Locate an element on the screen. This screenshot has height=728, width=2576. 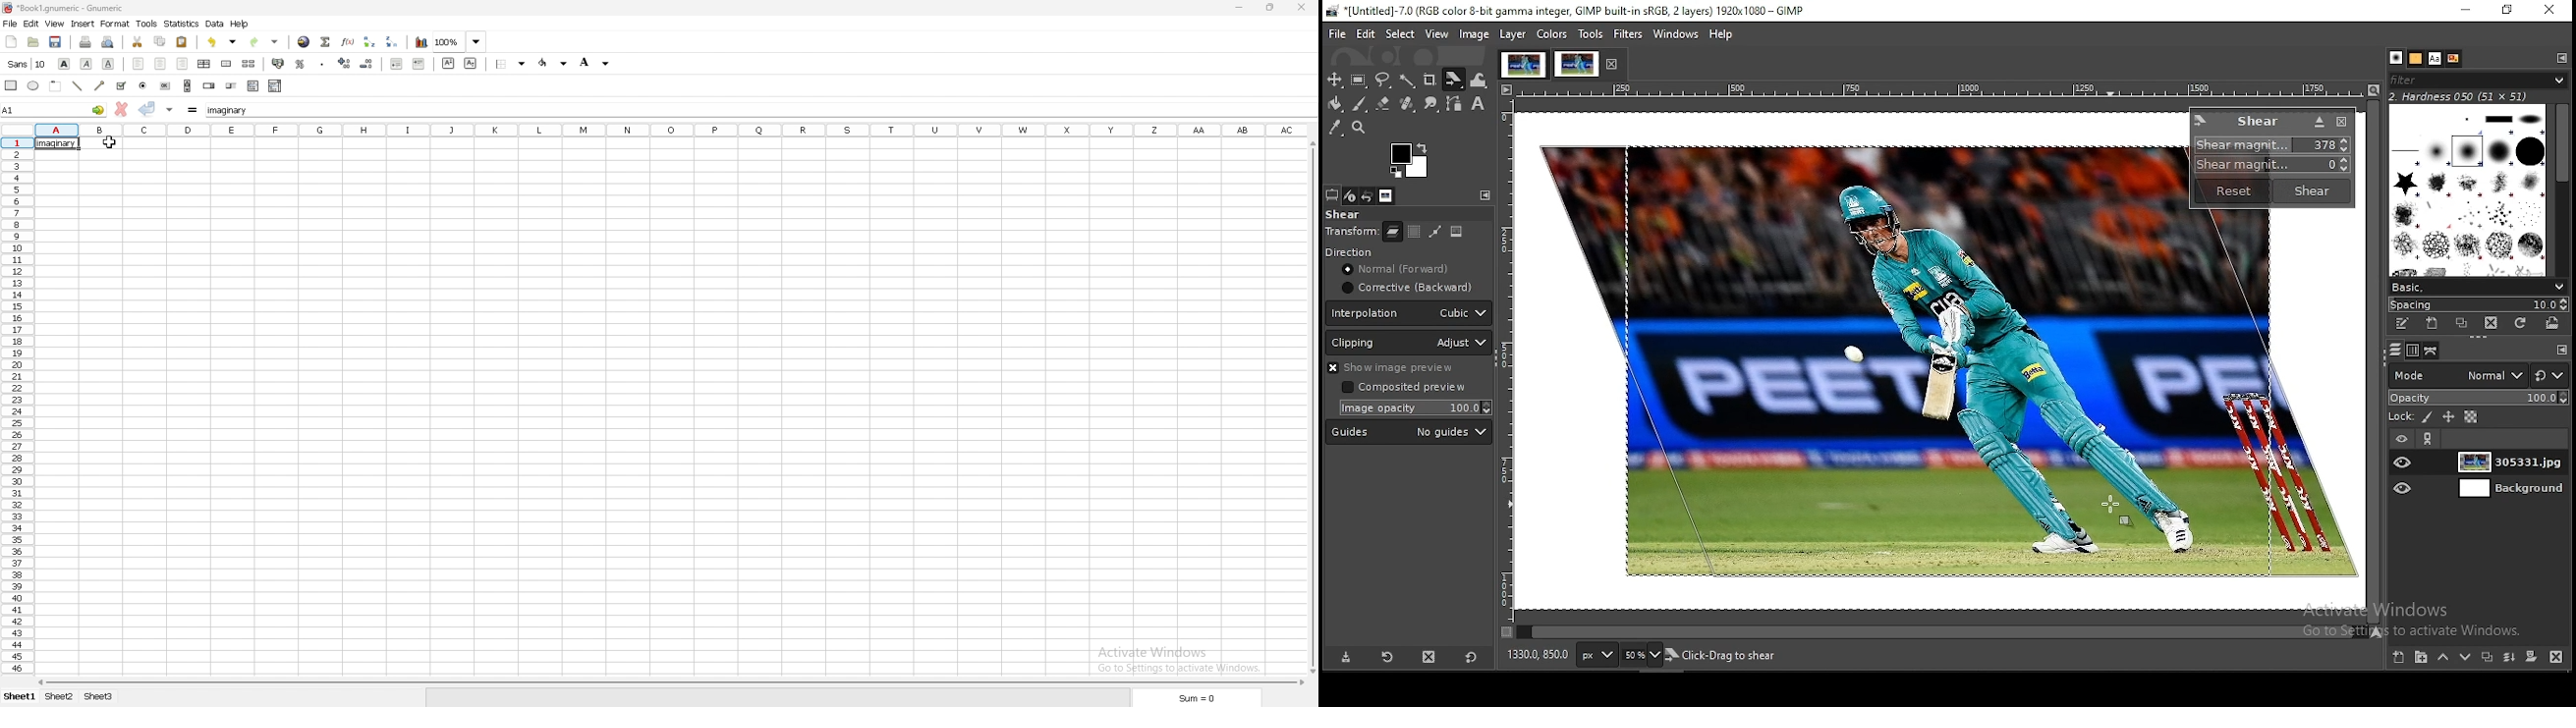
background is located at coordinates (596, 63).